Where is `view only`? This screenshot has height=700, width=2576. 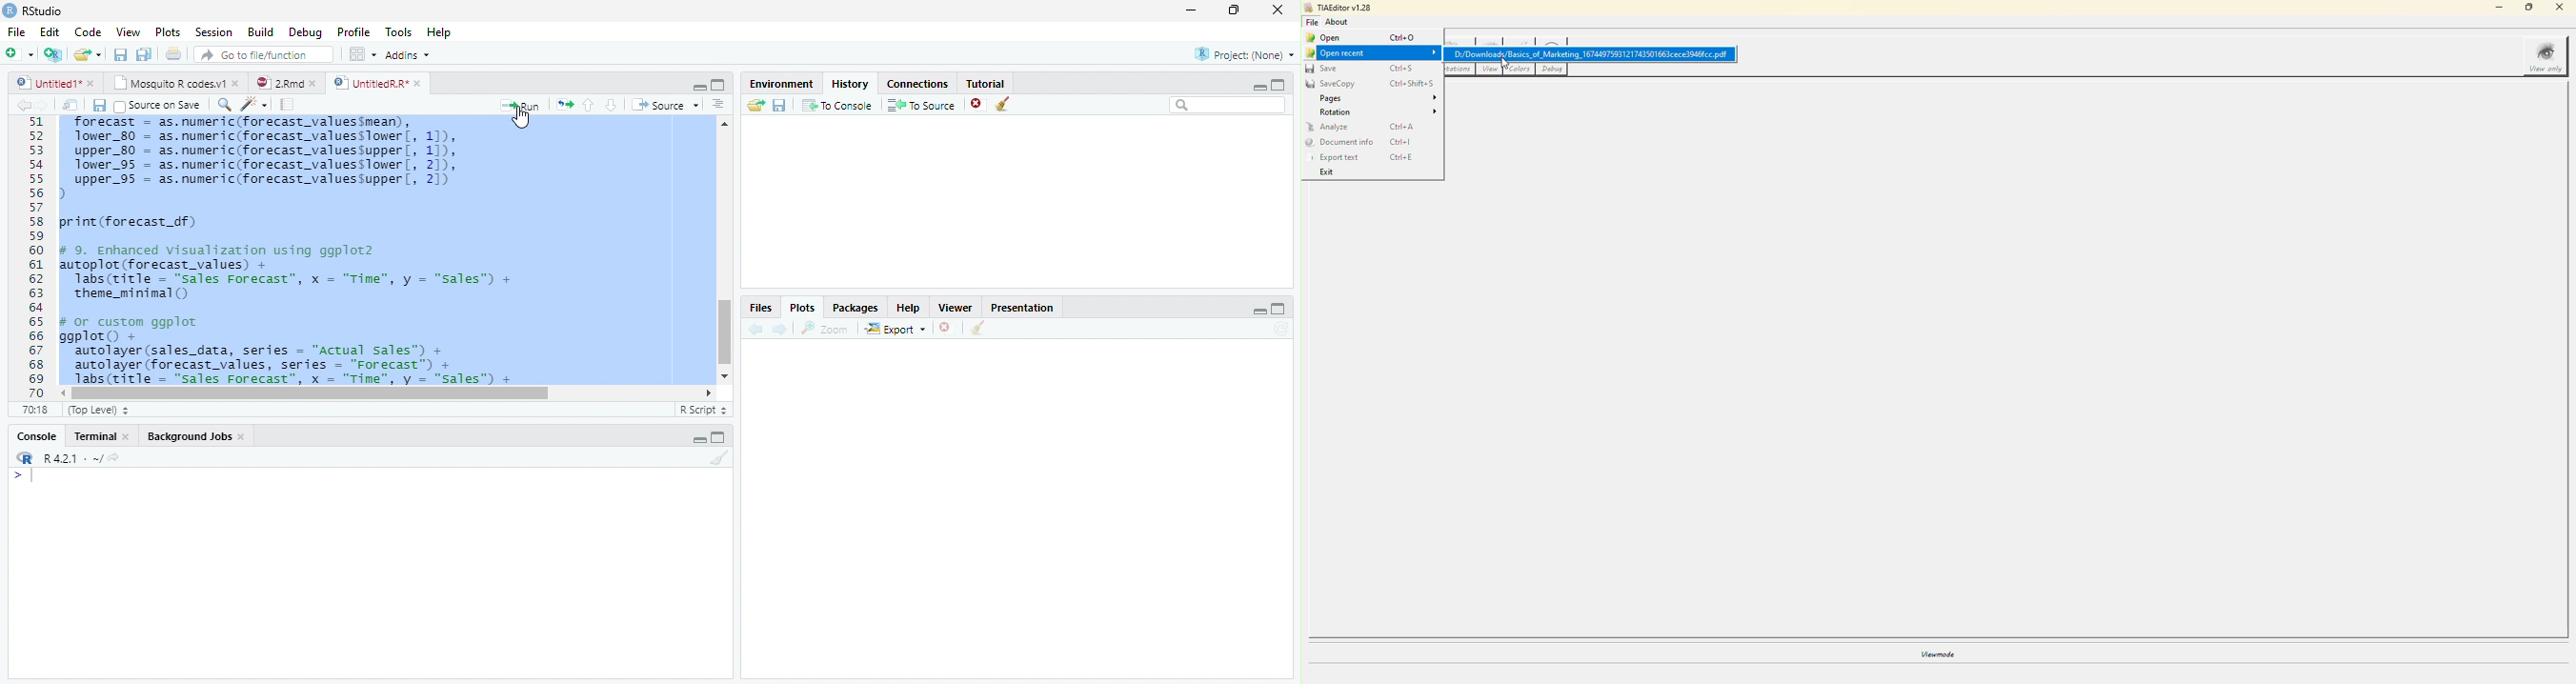 view only is located at coordinates (2543, 55).